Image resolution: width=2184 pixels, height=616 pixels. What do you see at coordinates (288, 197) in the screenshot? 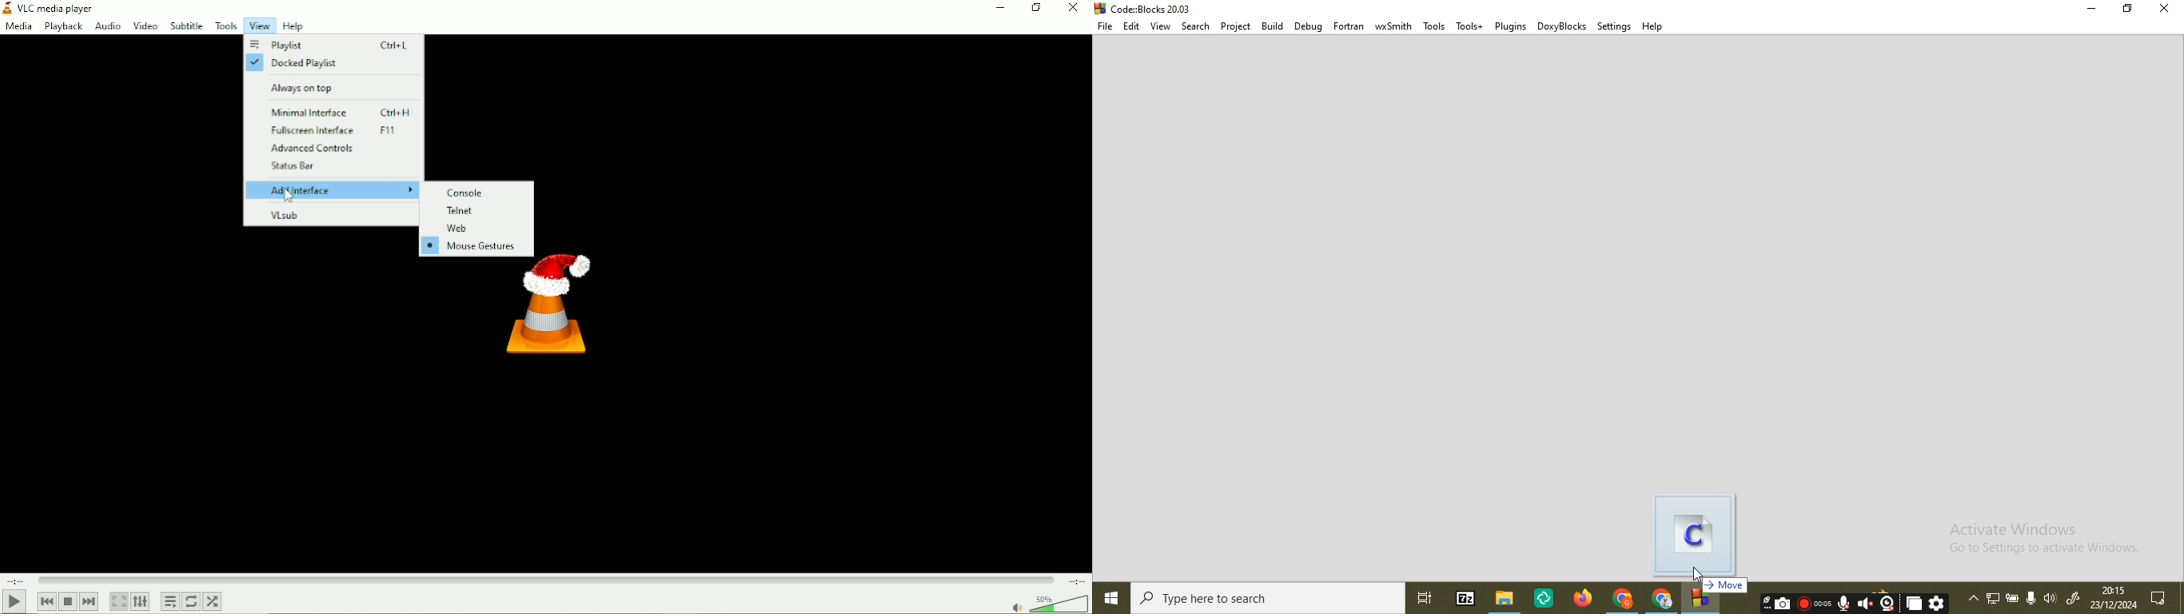
I see `Cursor` at bounding box center [288, 197].